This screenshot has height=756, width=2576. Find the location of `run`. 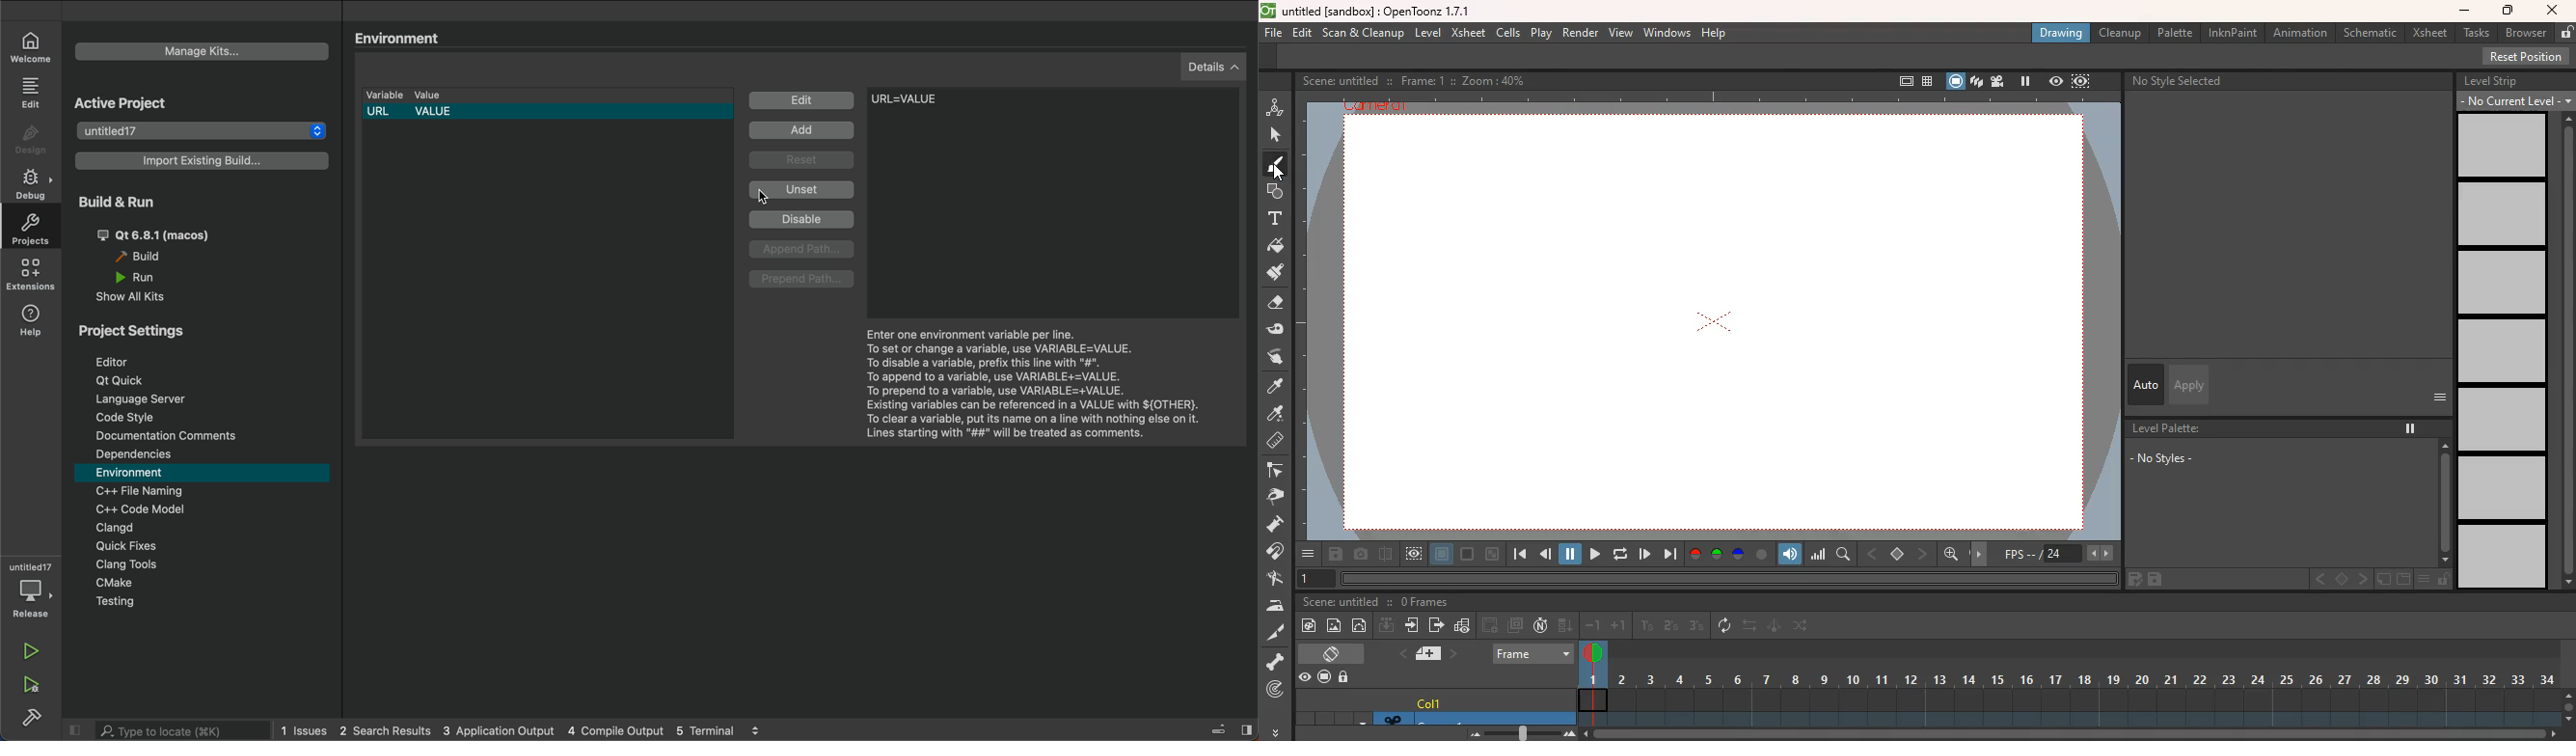

run is located at coordinates (35, 650).